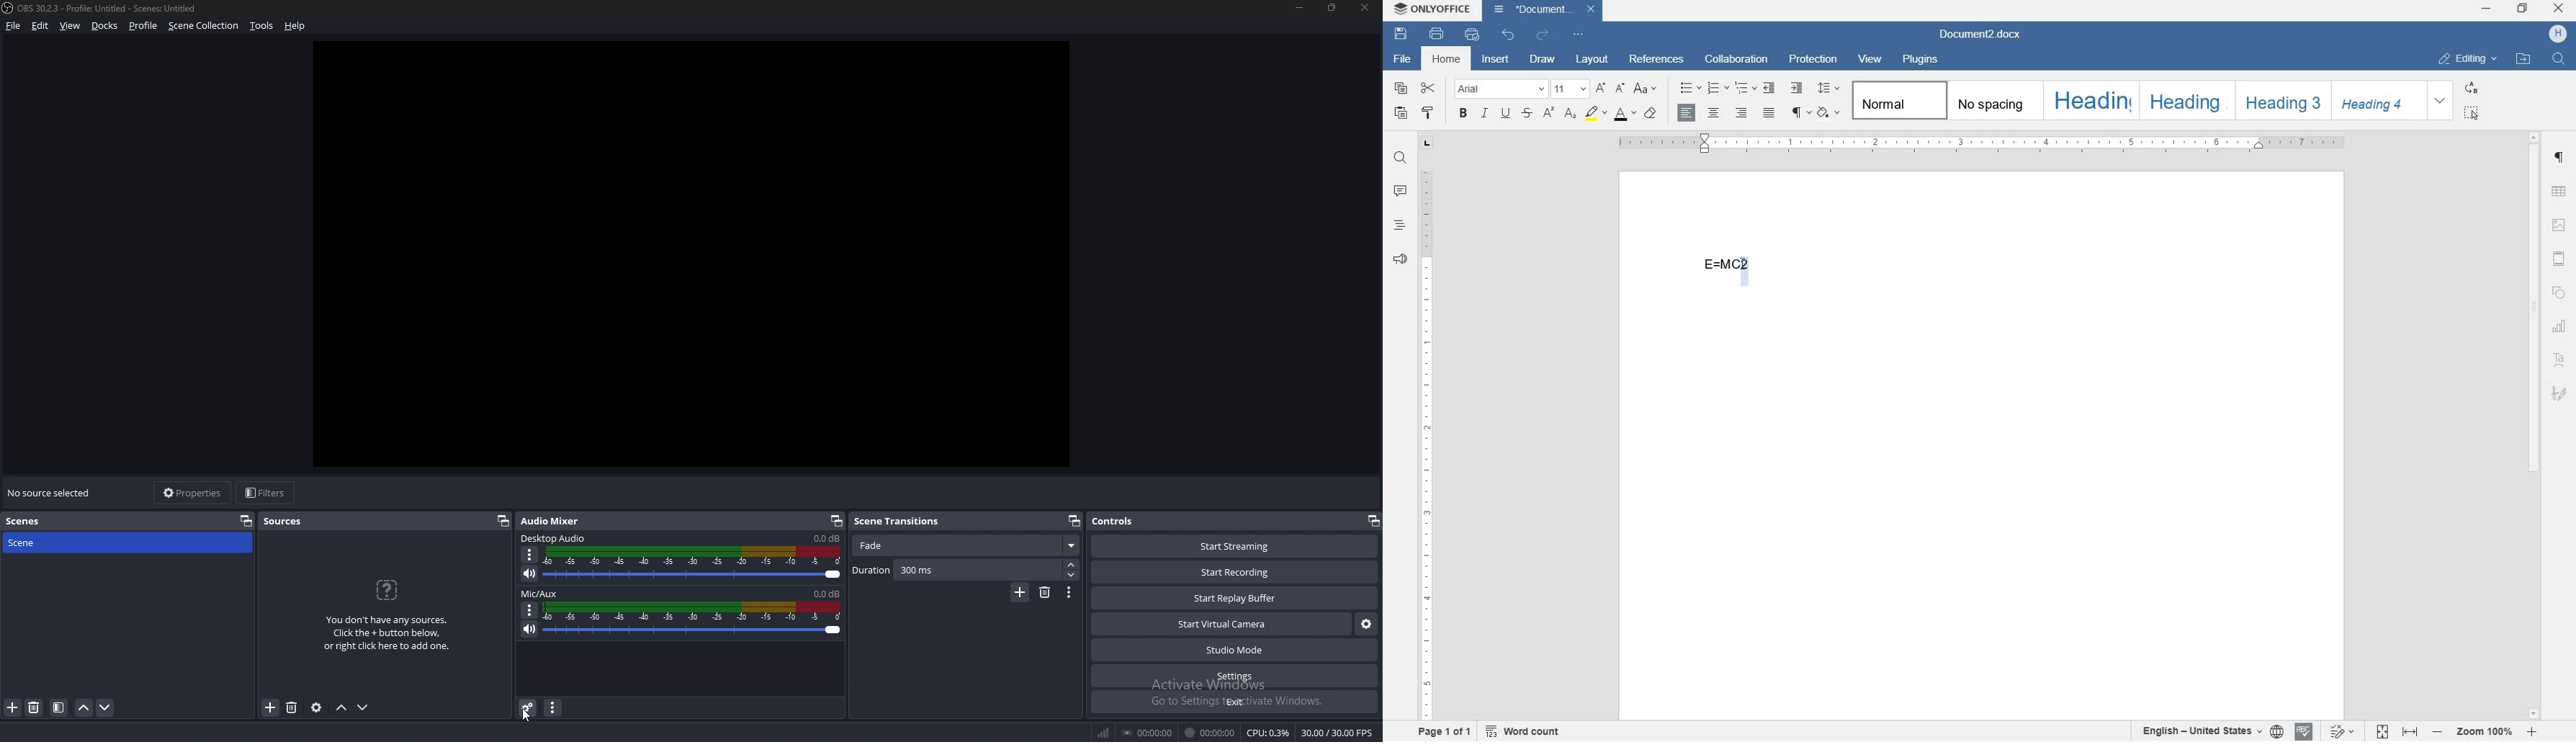 The height and width of the screenshot is (756, 2576). Describe the element at coordinates (1148, 733) in the screenshot. I see `00:00:00` at that location.